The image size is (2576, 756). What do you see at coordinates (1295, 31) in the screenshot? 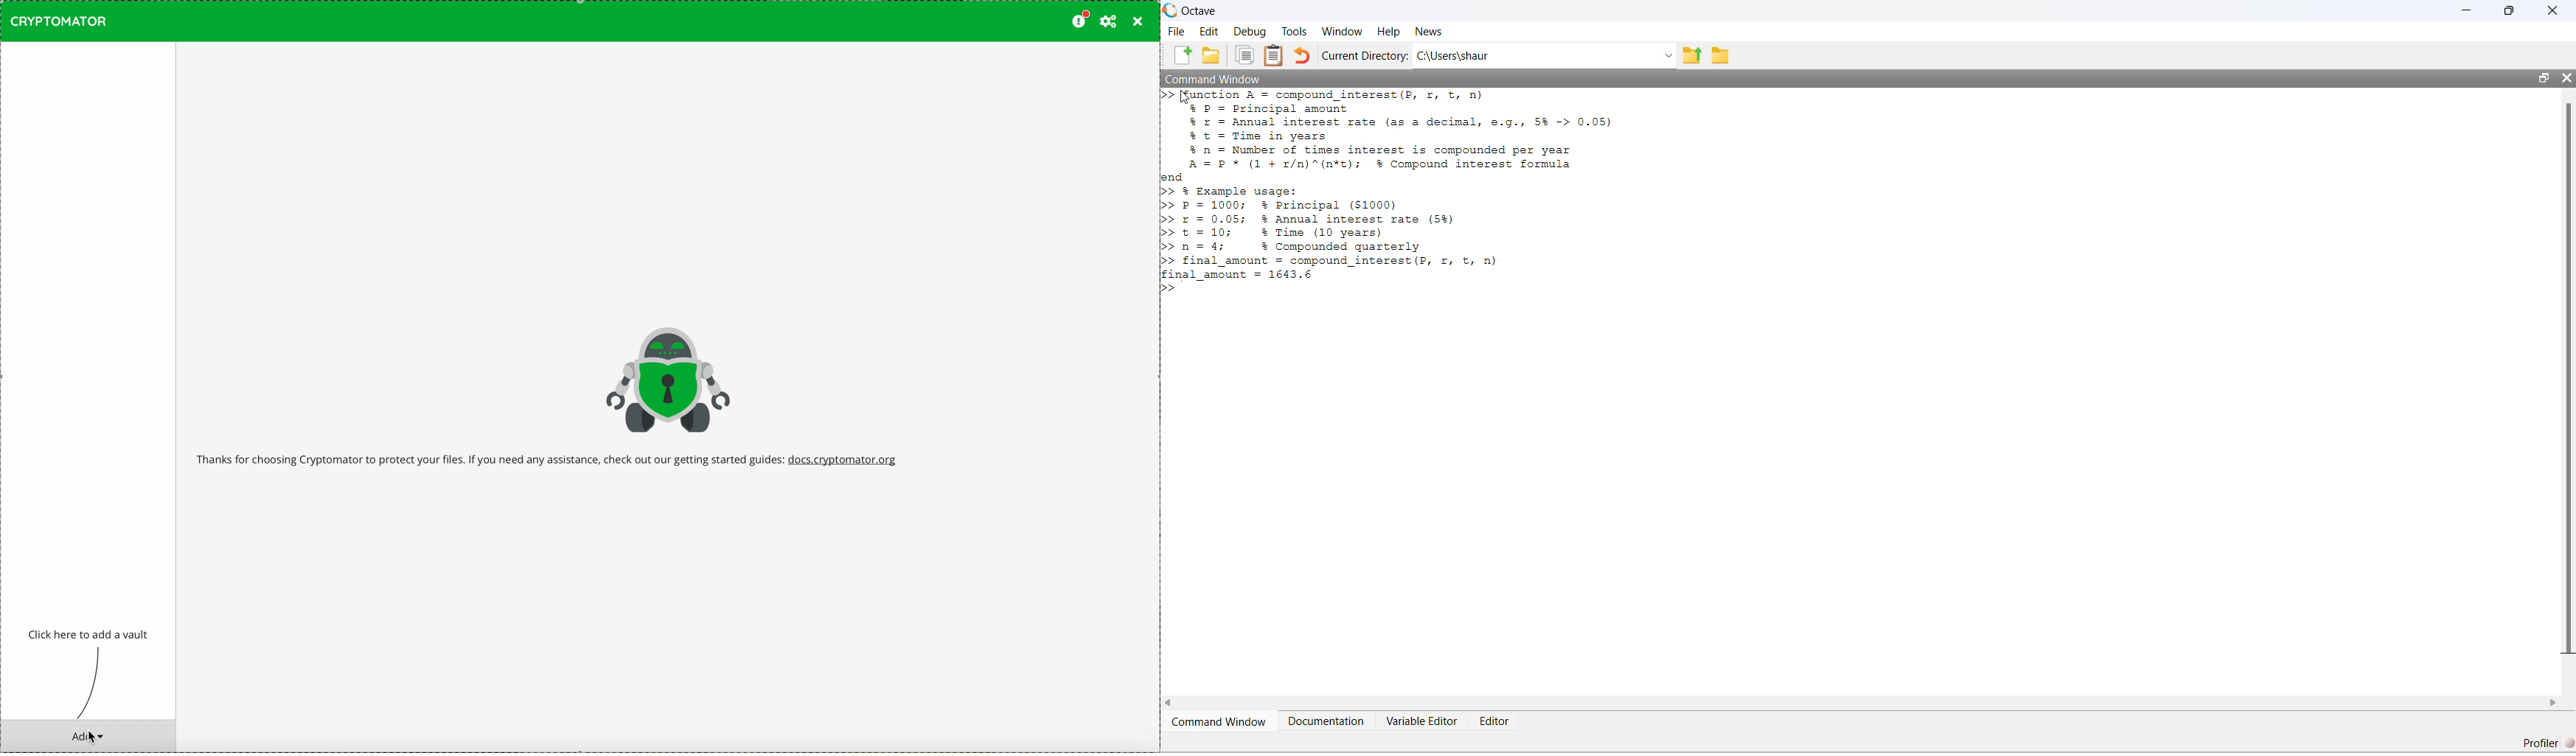
I see `Tools` at bounding box center [1295, 31].